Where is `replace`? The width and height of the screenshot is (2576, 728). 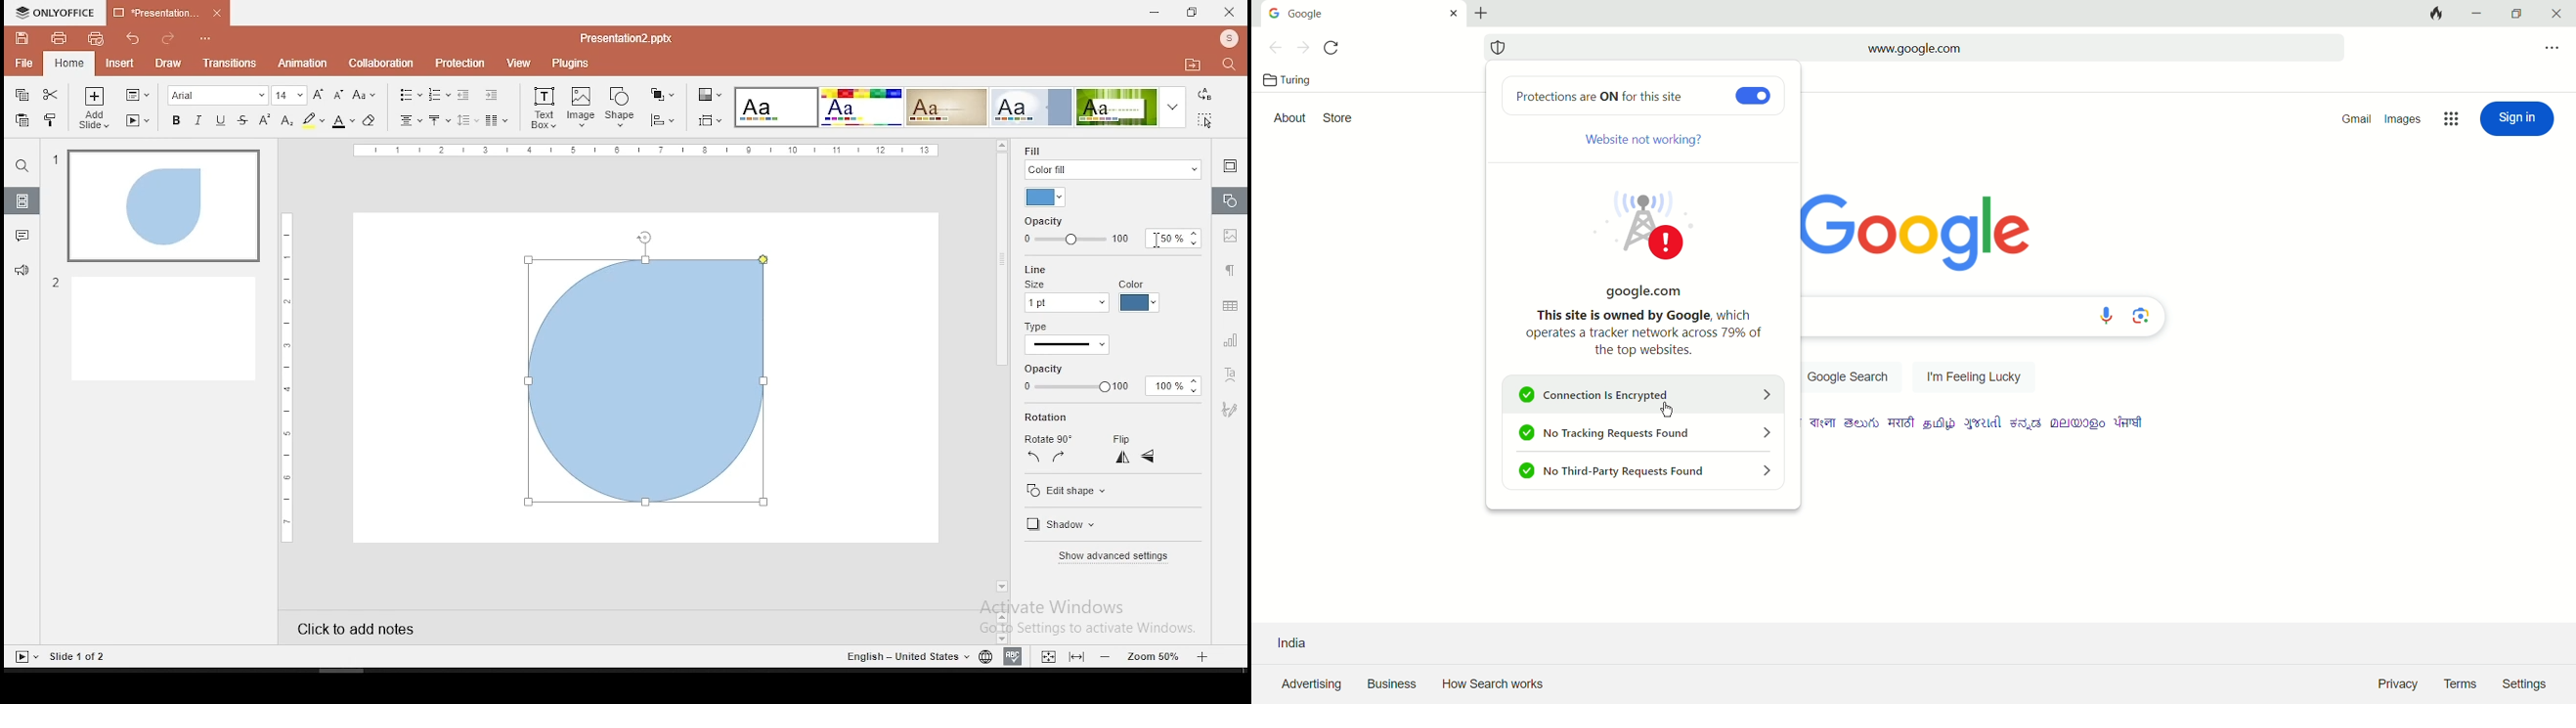
replace is located at coordinates (1204, 97).